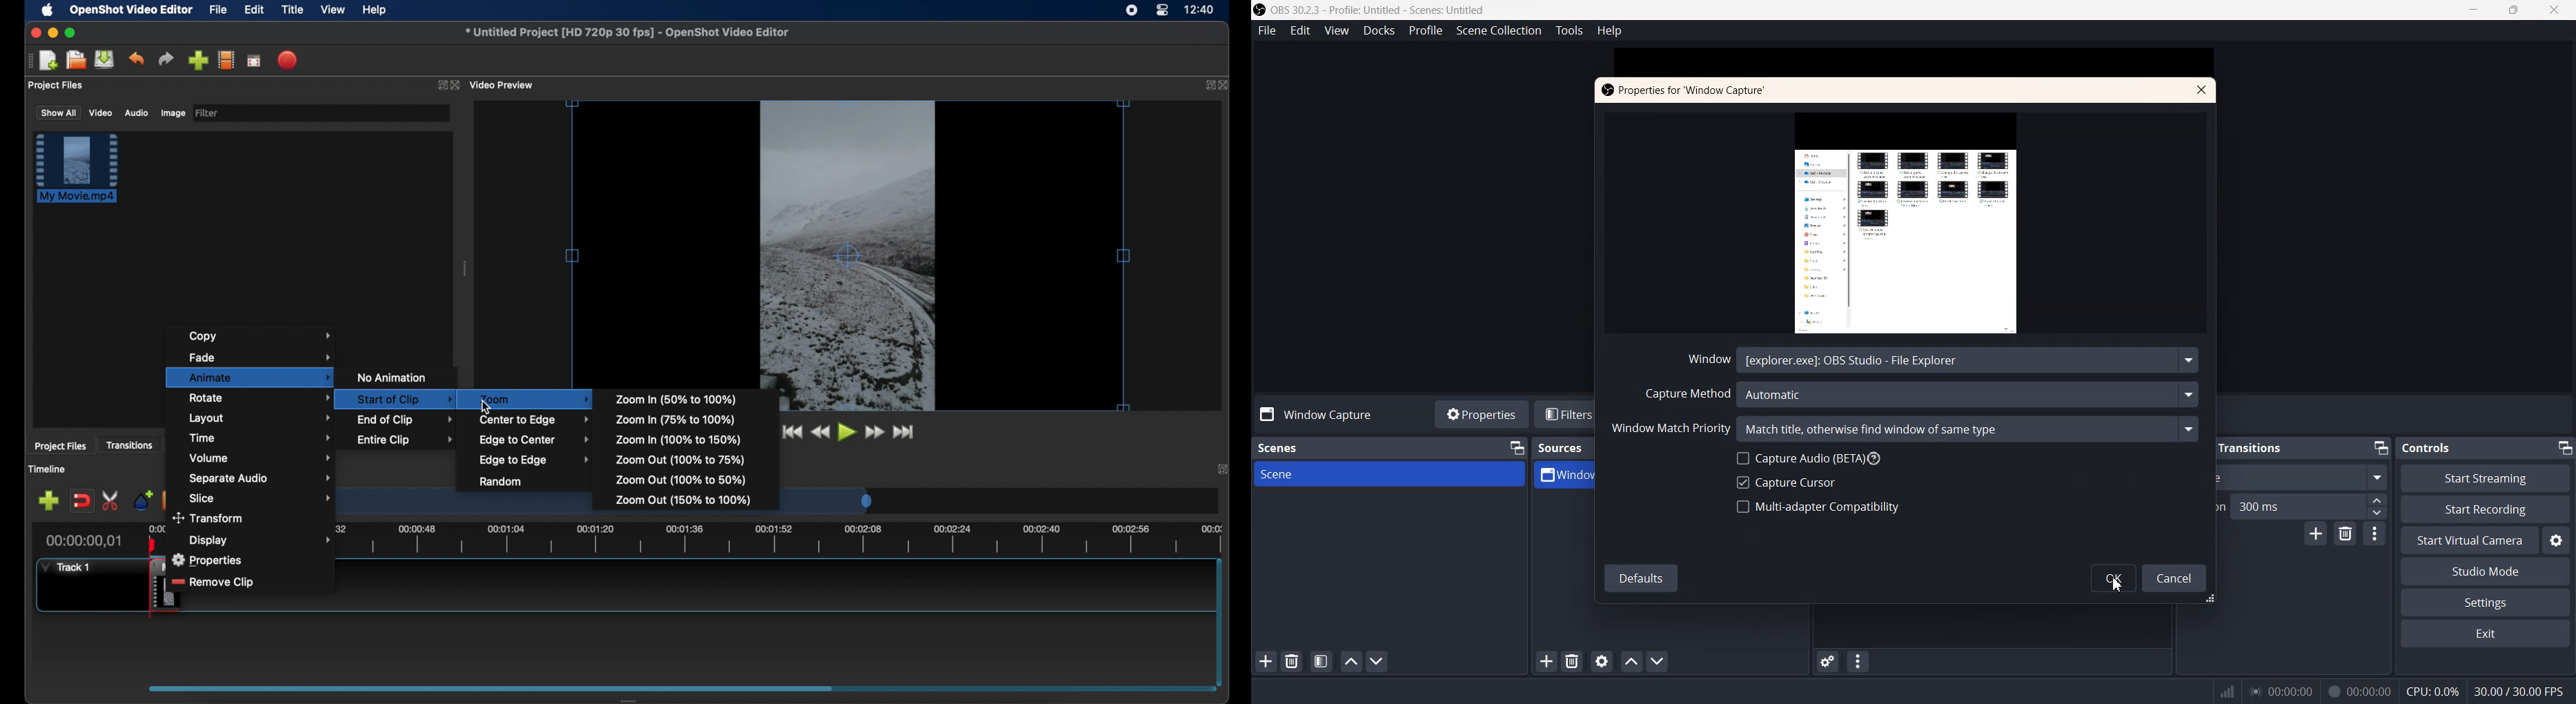 Image resolution: width=2576 pixels, height=728 pixels. Describe the element at coordinates (1611, 31) in the screenshot. I see `Help` at that location.